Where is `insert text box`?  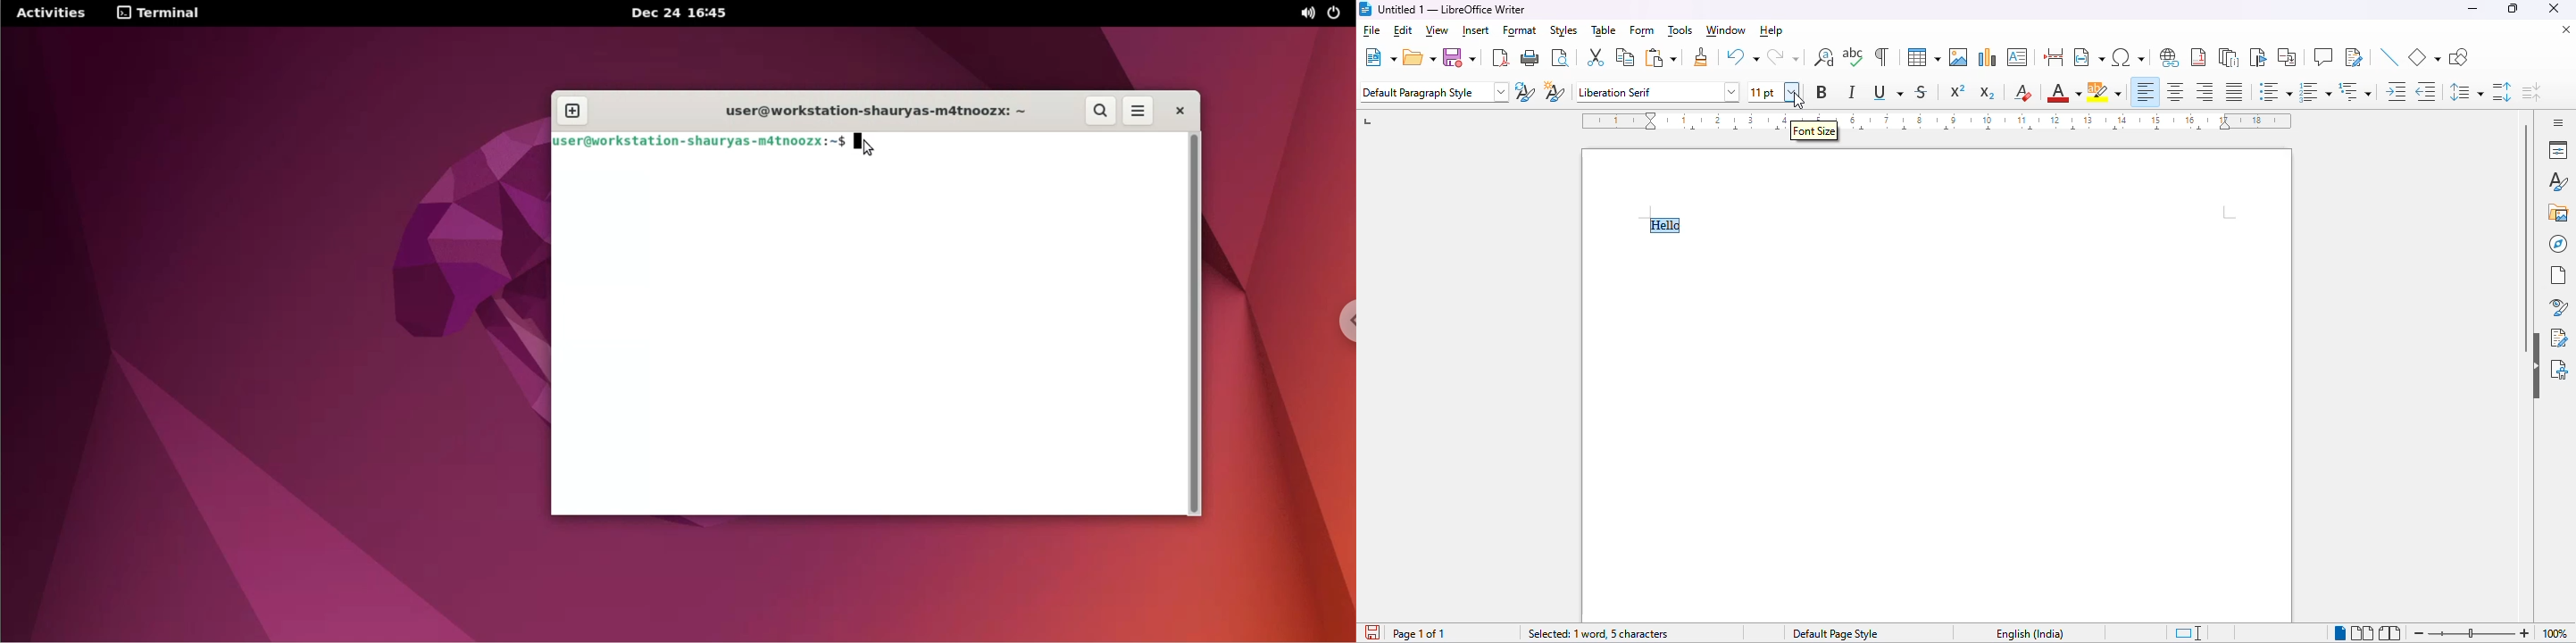 insert text box is located at coordinates (2018, 57).